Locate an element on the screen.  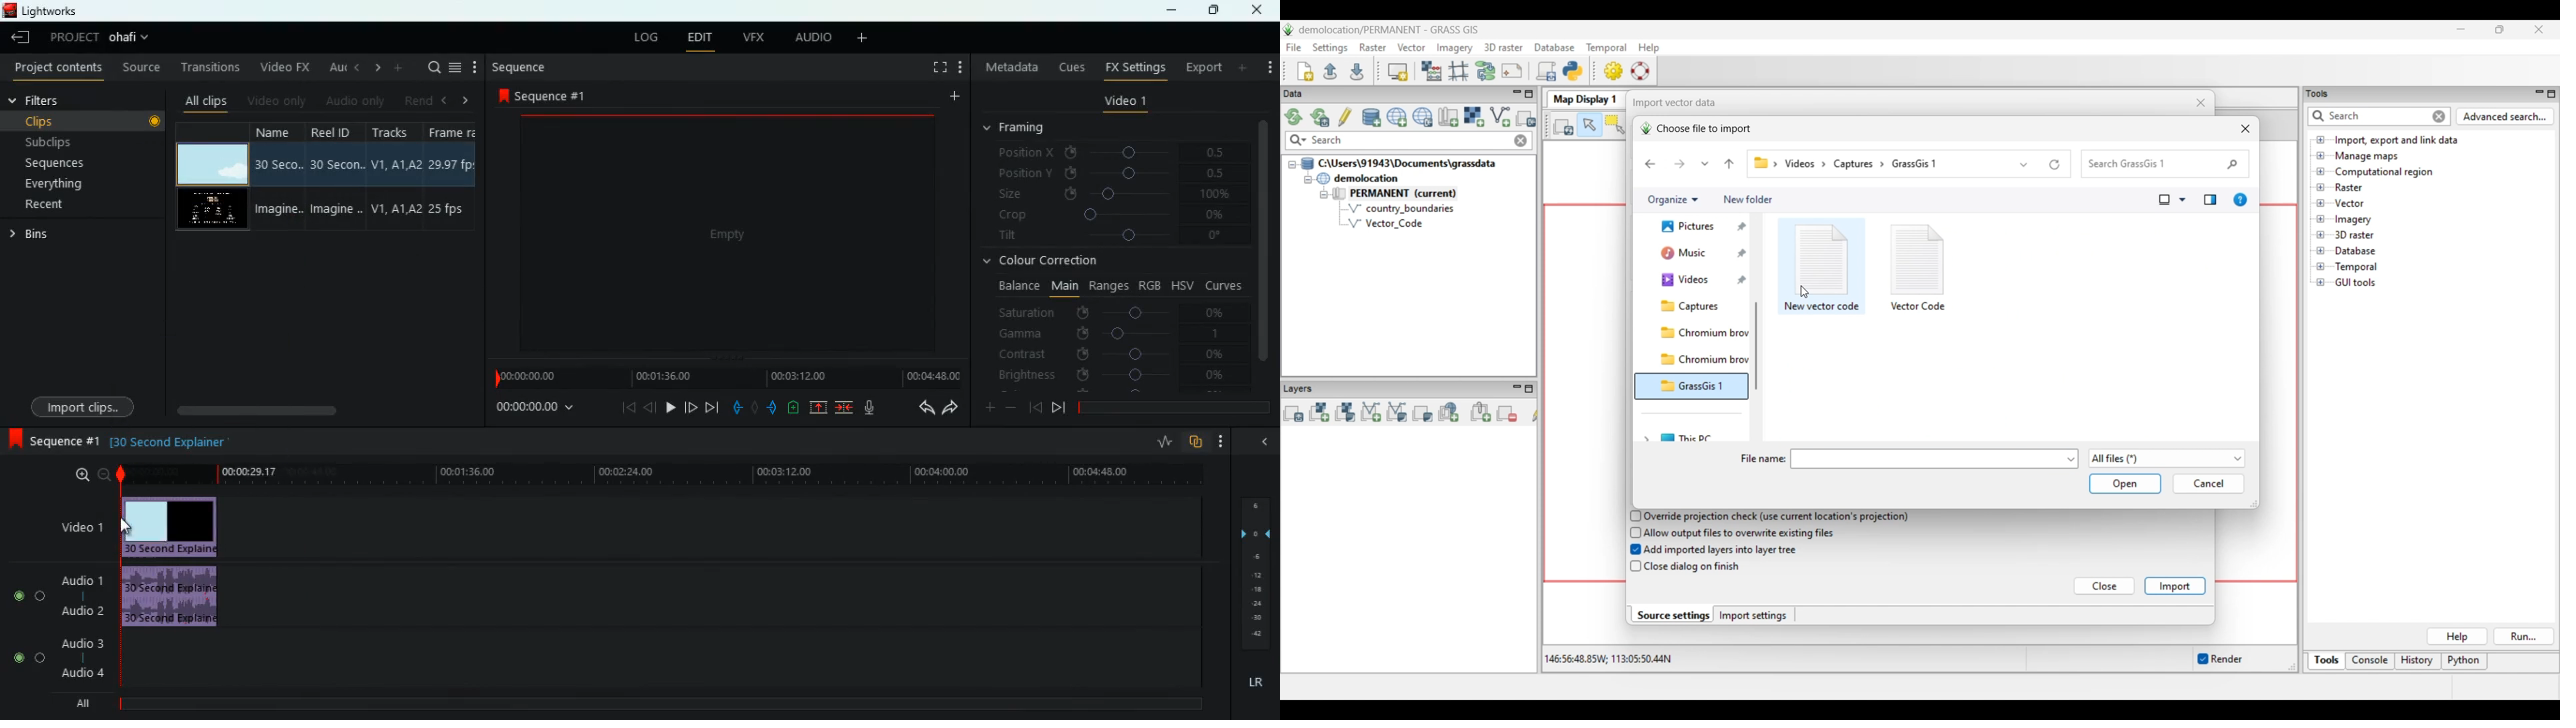
Close window is located at coordinates (2245, 129).